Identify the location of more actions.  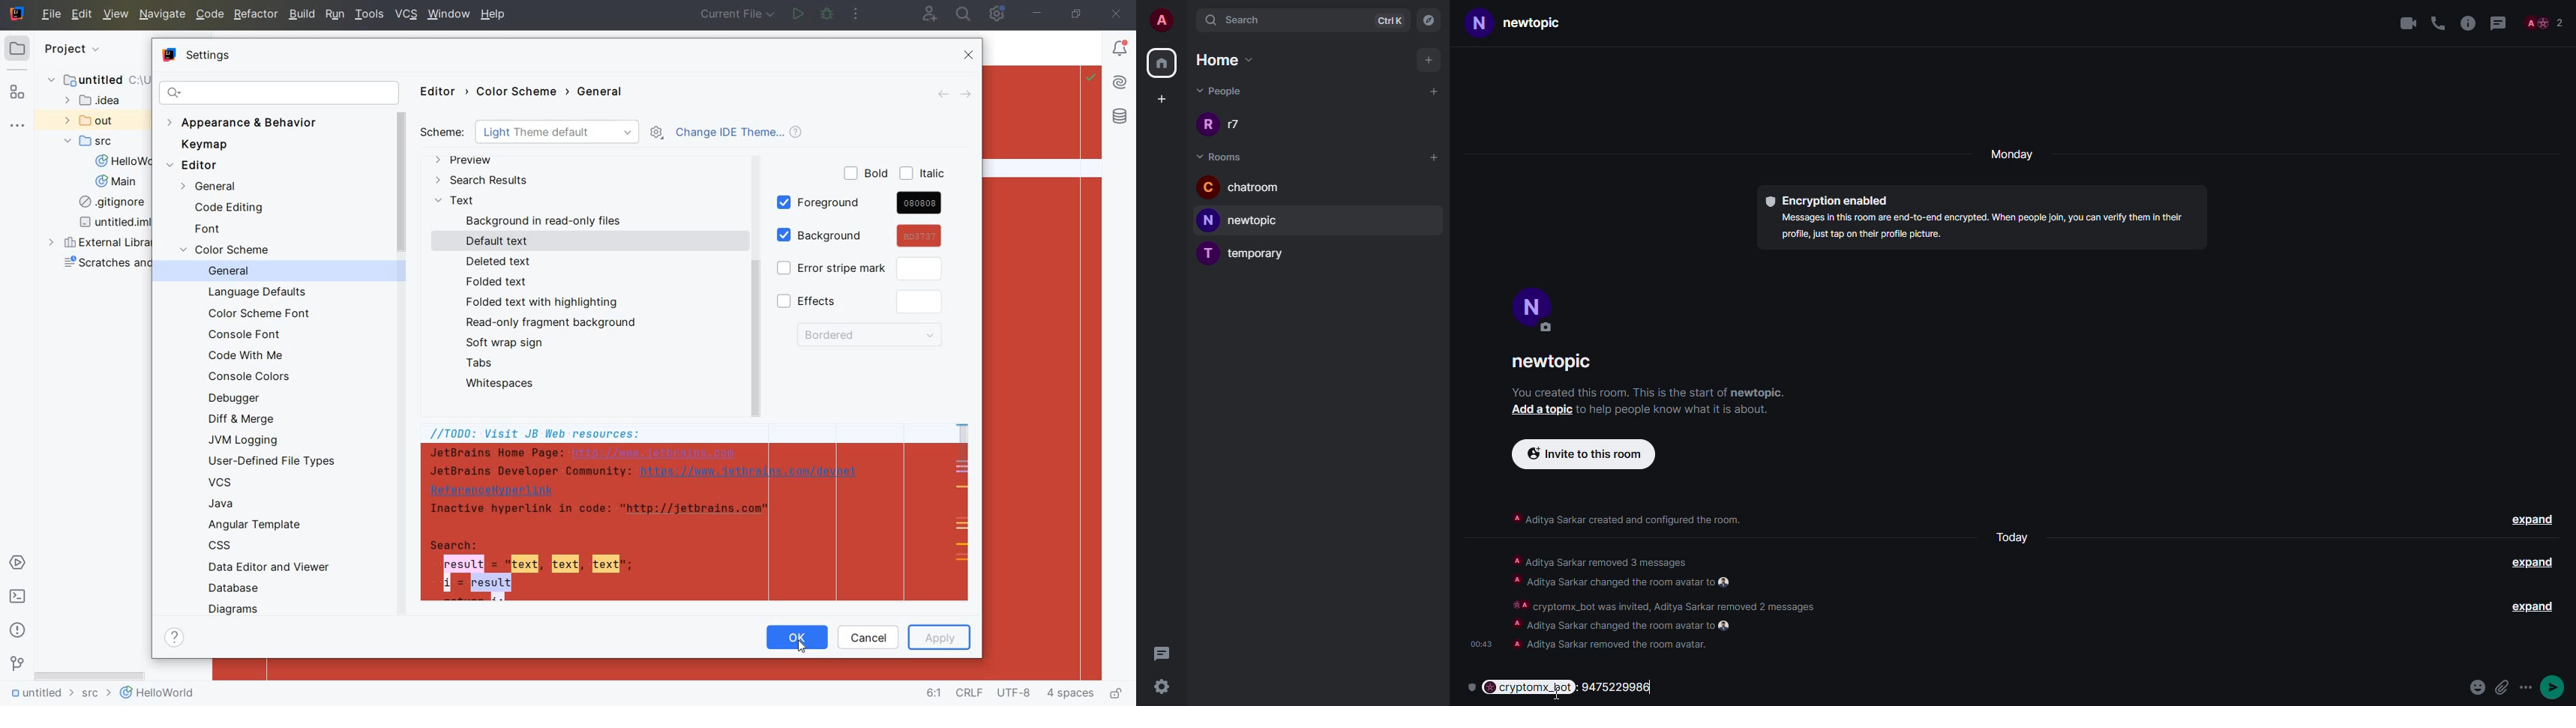
(858, 13).